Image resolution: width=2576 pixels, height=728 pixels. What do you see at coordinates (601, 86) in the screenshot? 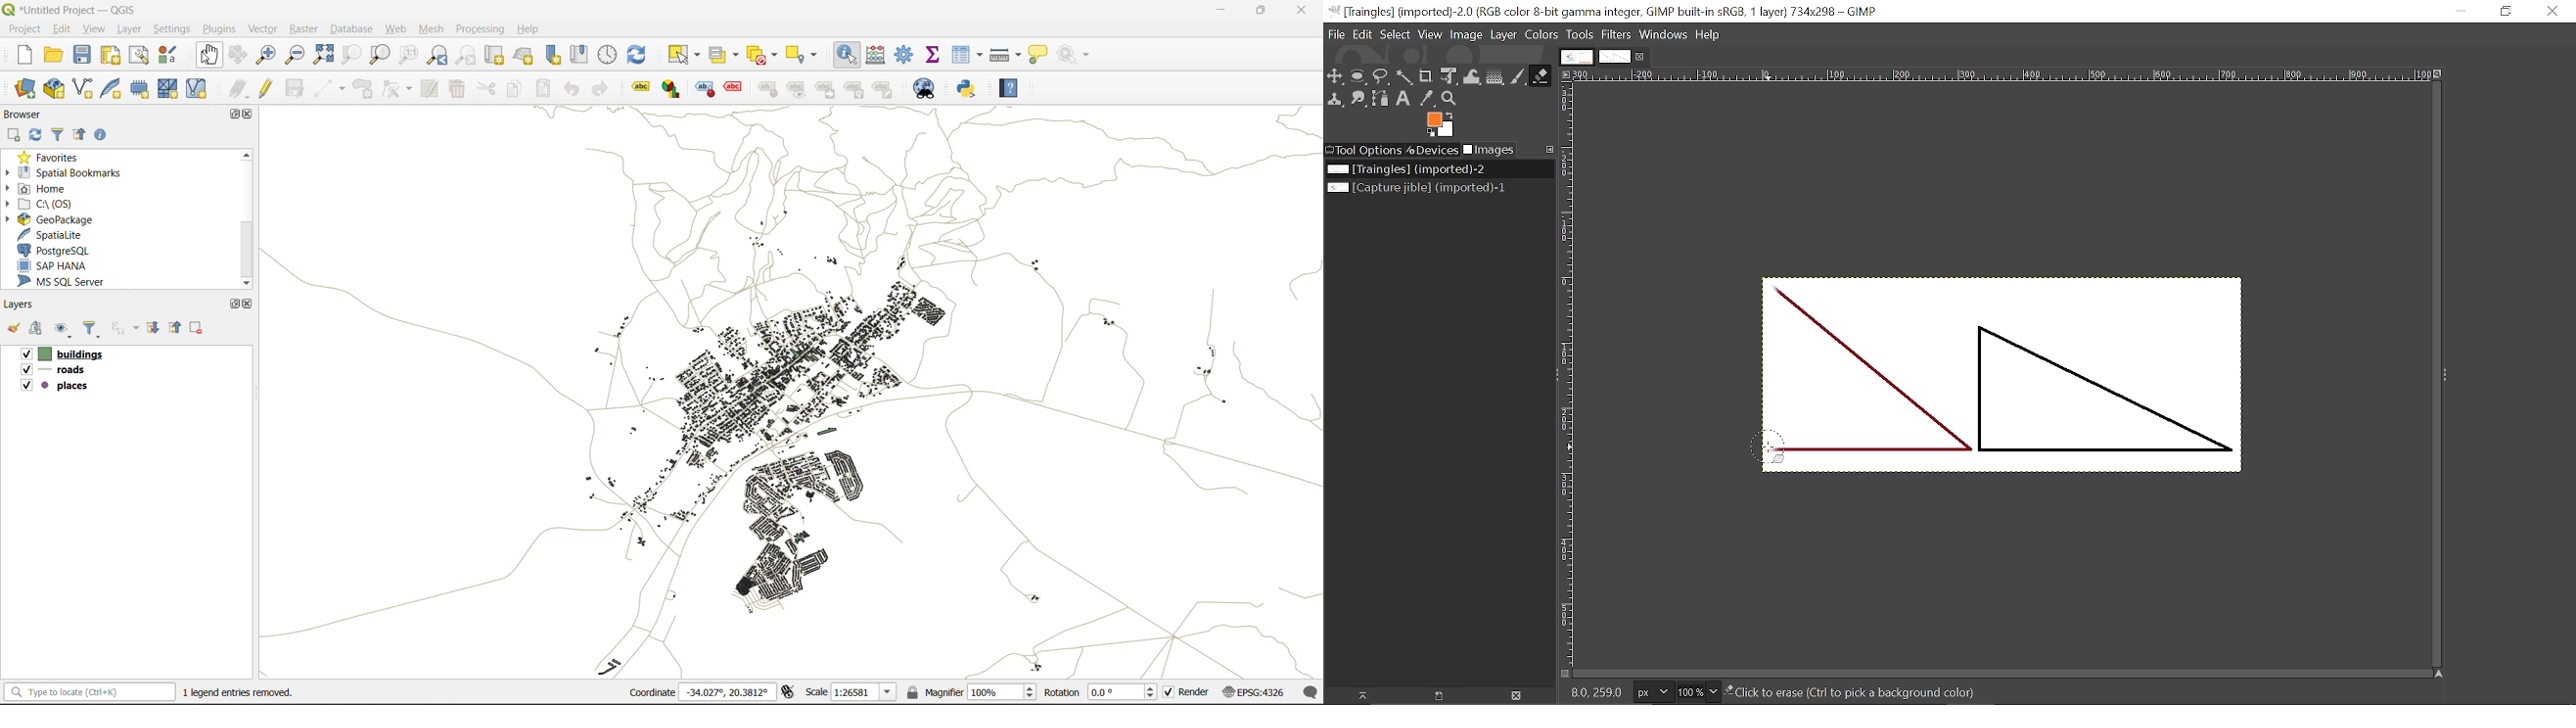
I see `redo` at bounding box center [601, 86].